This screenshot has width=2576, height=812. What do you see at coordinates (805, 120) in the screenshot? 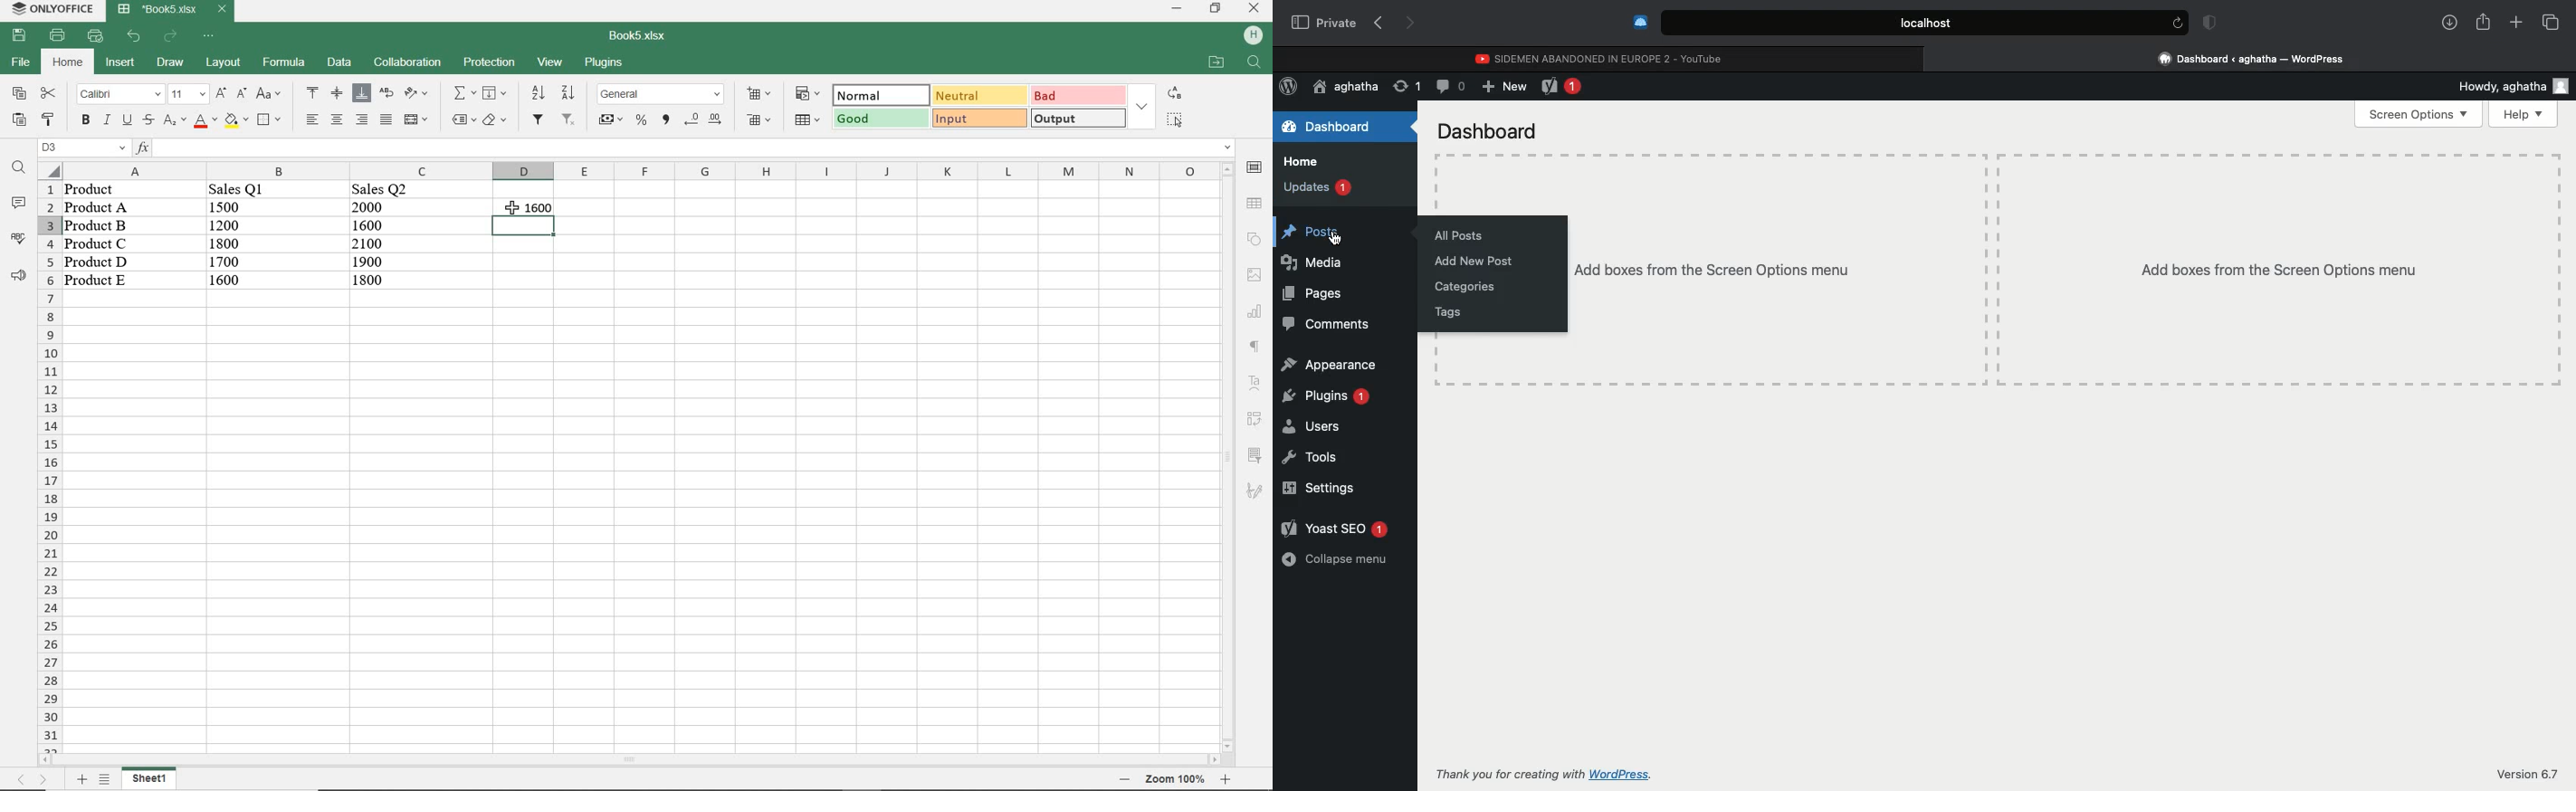
I see `format as table template` at bounding box center [805, 120].